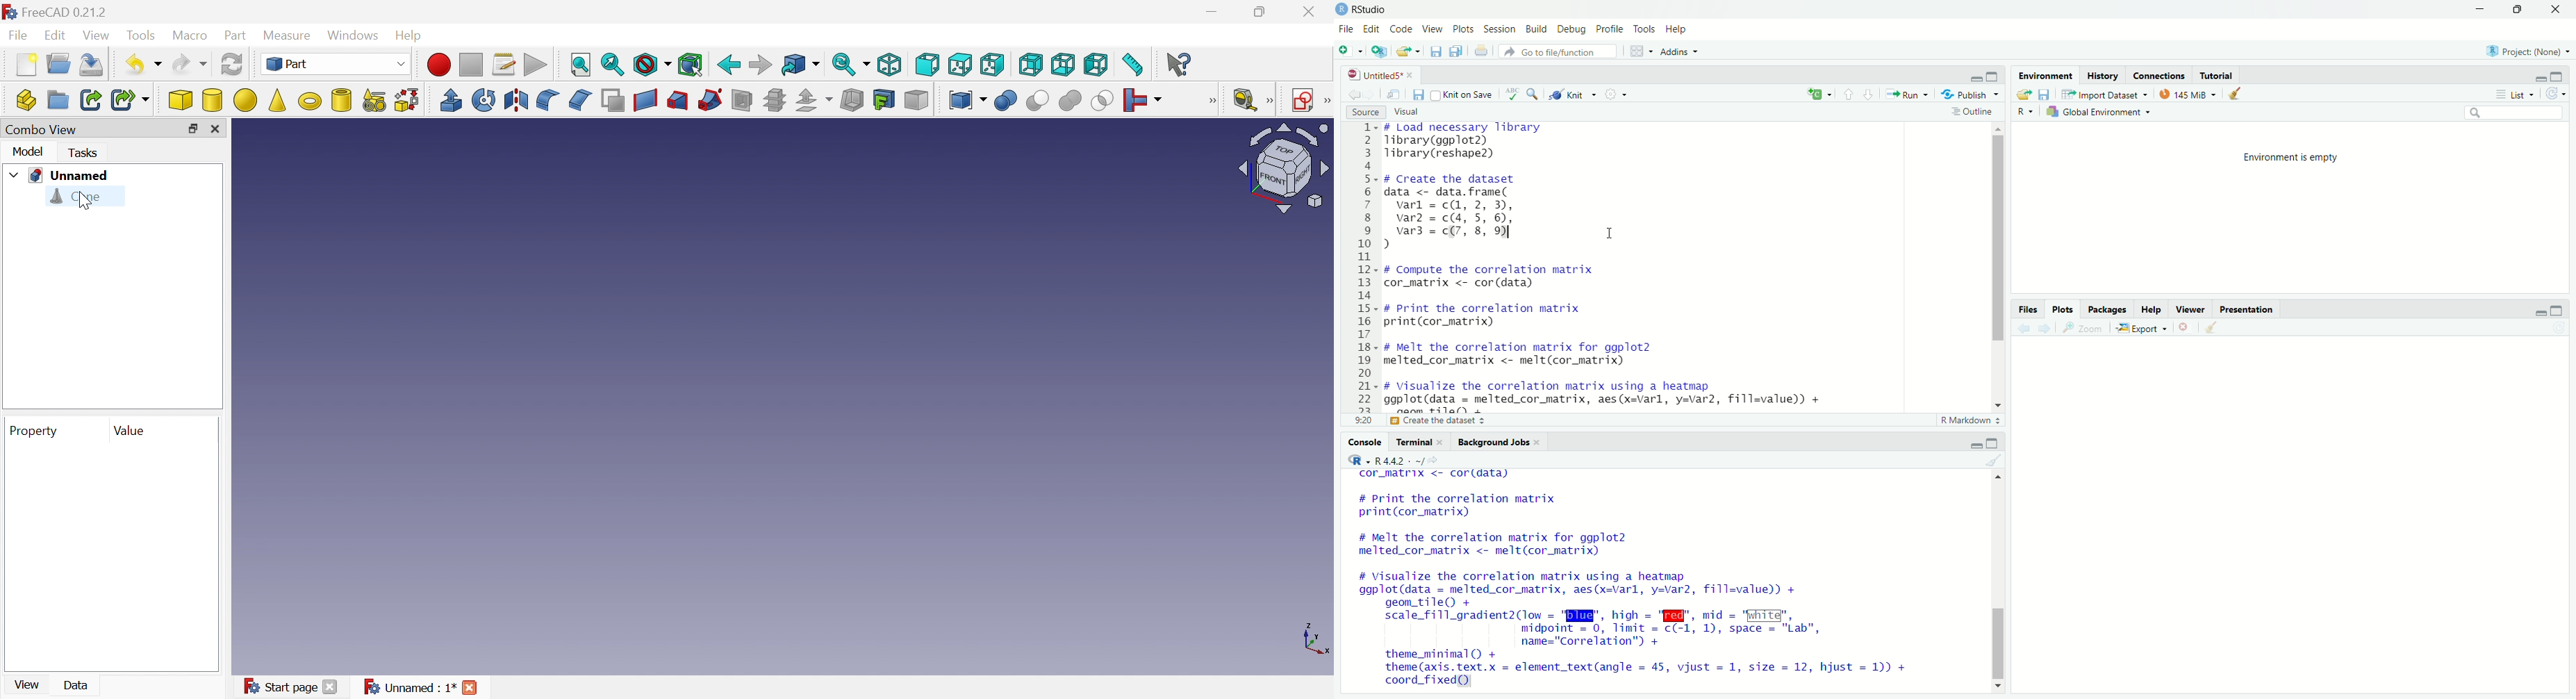 The height and width of the screenshot is (700, 2576). What do you see at coordinates (329, 689) in the screenshot?
I see `Close` at bounding box center [329, 689].